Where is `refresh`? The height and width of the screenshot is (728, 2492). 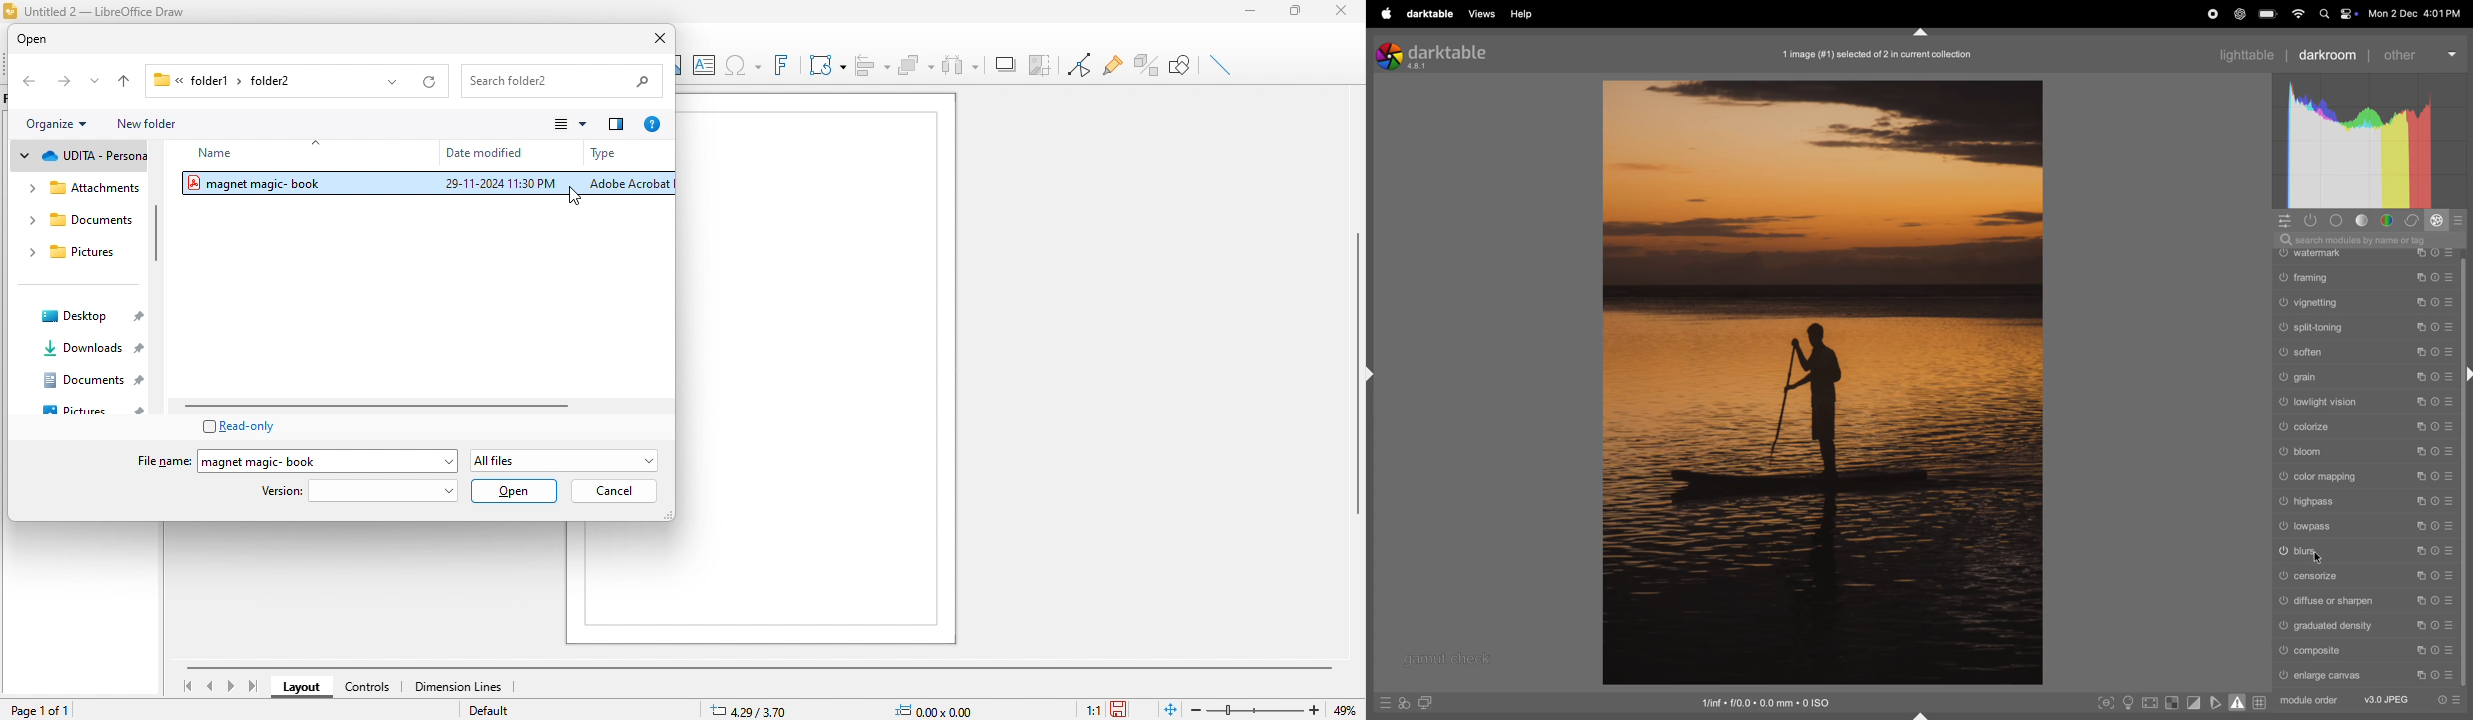 refresh is located at coordinates (426, 82).